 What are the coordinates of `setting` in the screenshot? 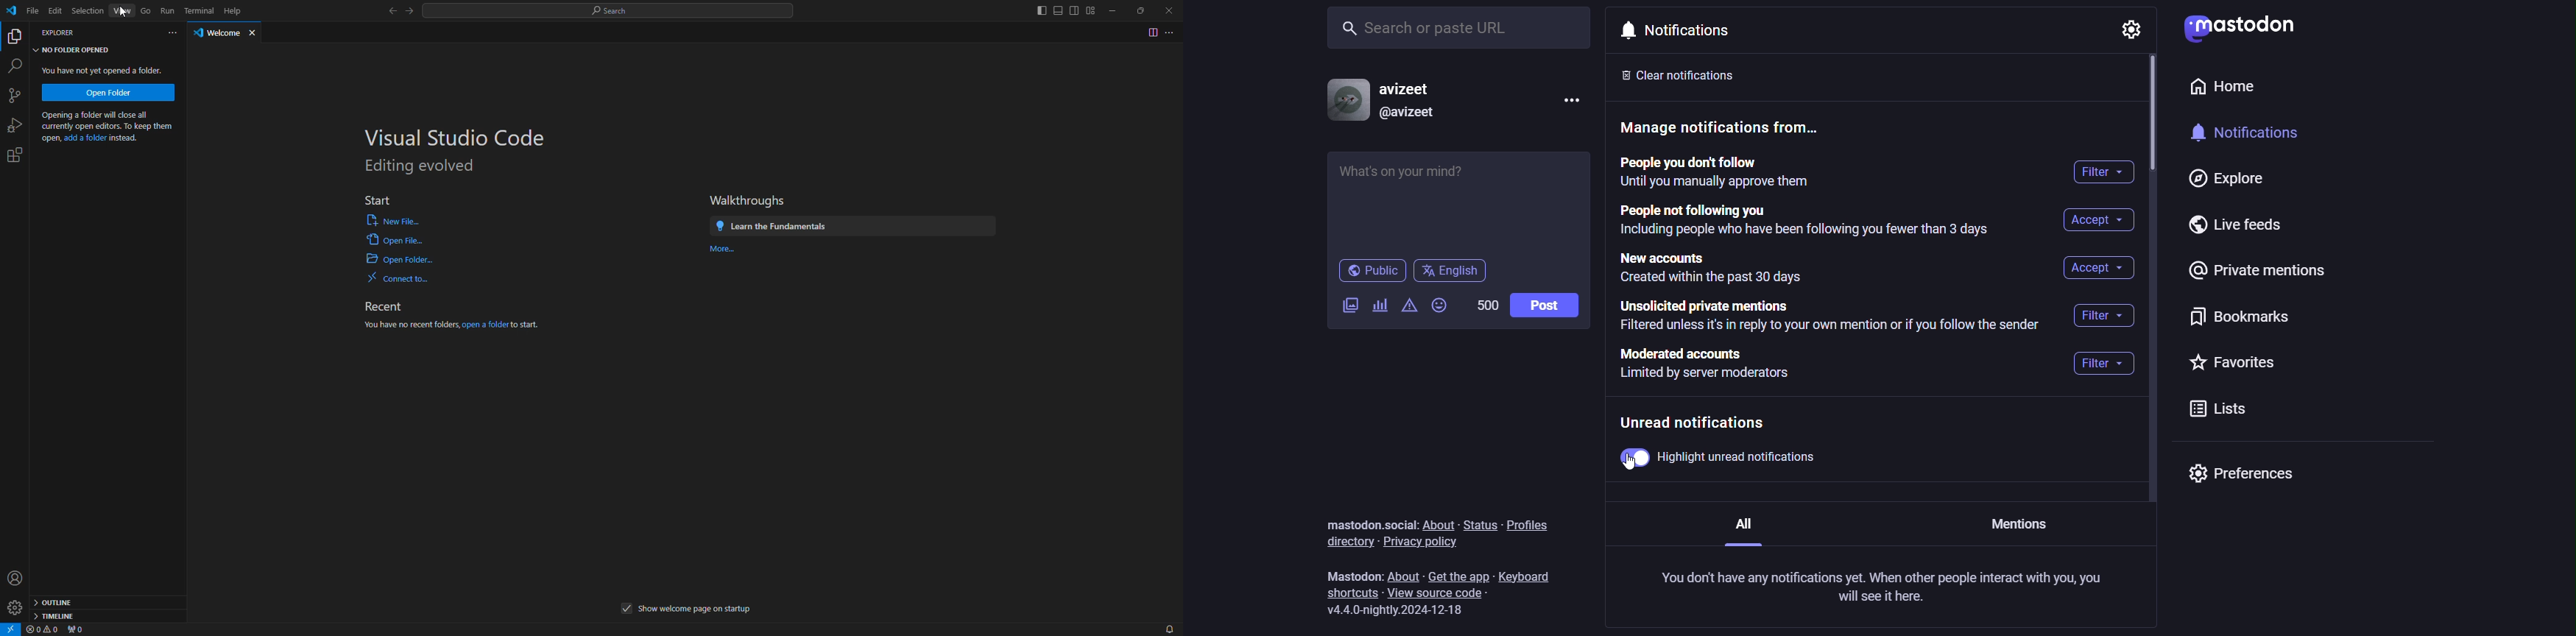 It's located at (2127, 29).